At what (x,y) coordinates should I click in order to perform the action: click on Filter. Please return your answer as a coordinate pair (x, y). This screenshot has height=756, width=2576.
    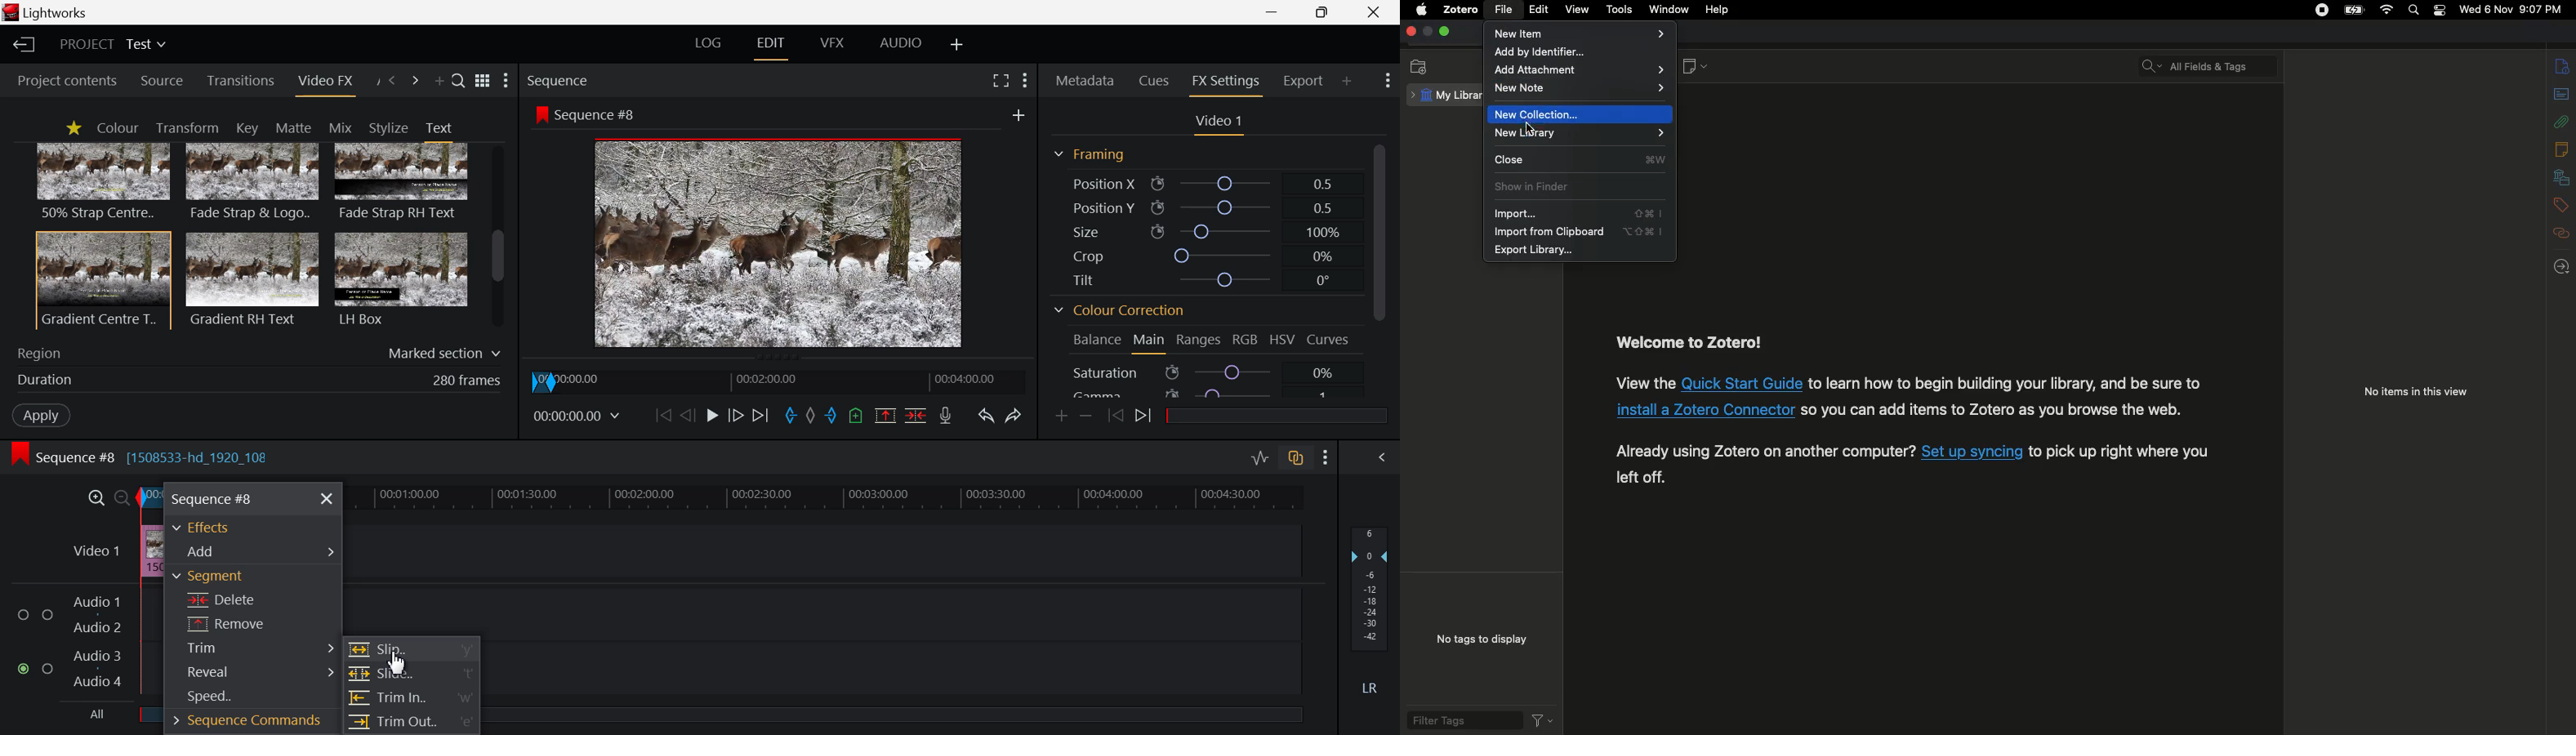
    Looking at the image, I should click on (1542, 719).